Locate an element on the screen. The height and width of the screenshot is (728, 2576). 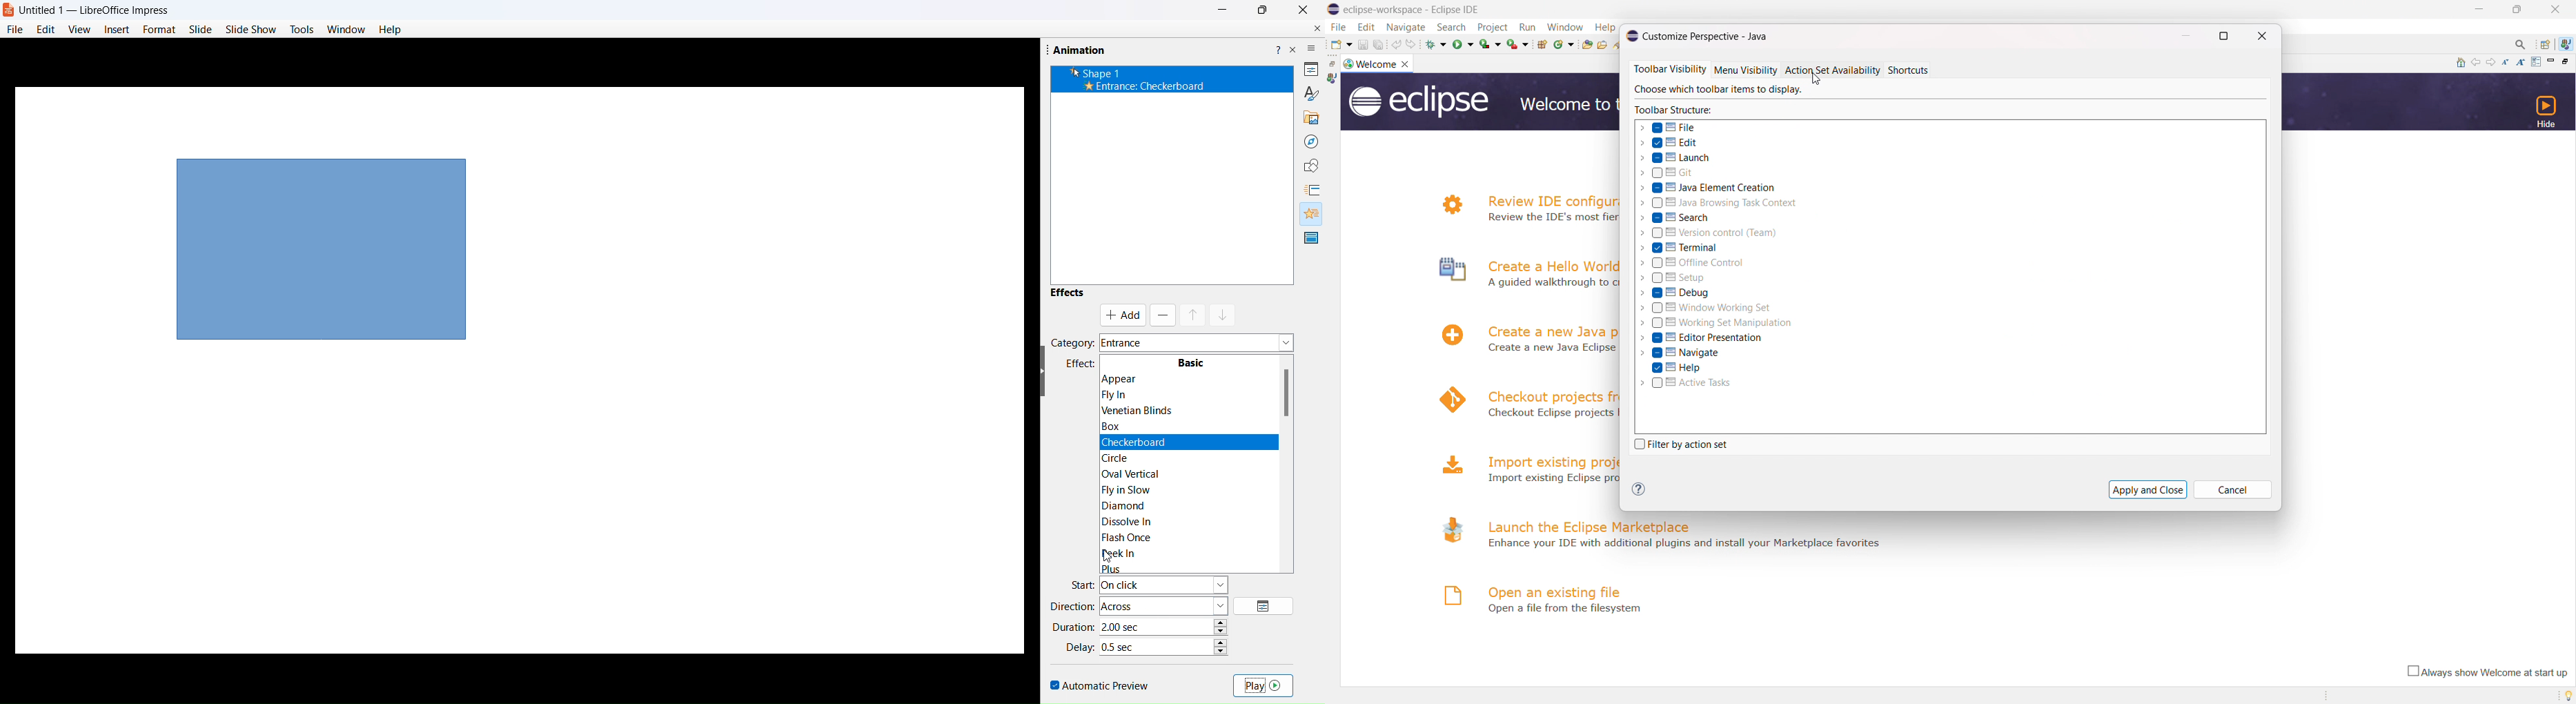
more options is located at coordinates (1312, 46).